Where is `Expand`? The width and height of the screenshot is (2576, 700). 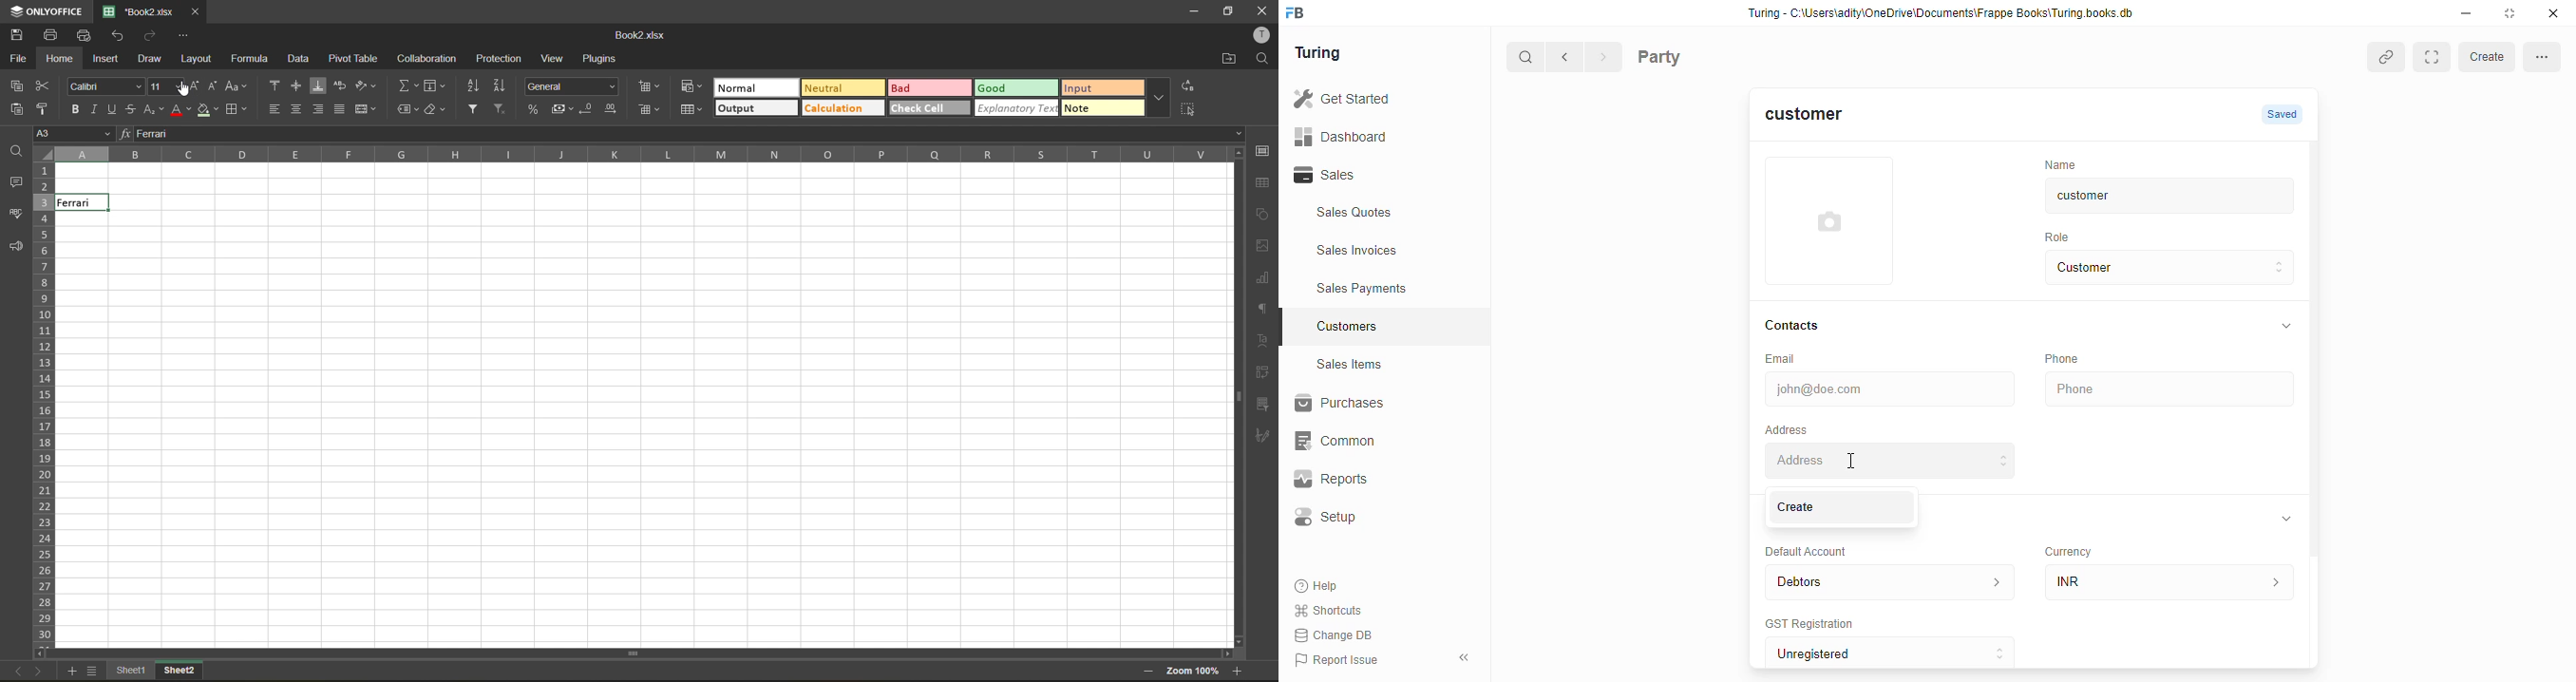 Expand is located at coordinates (2431, 57).